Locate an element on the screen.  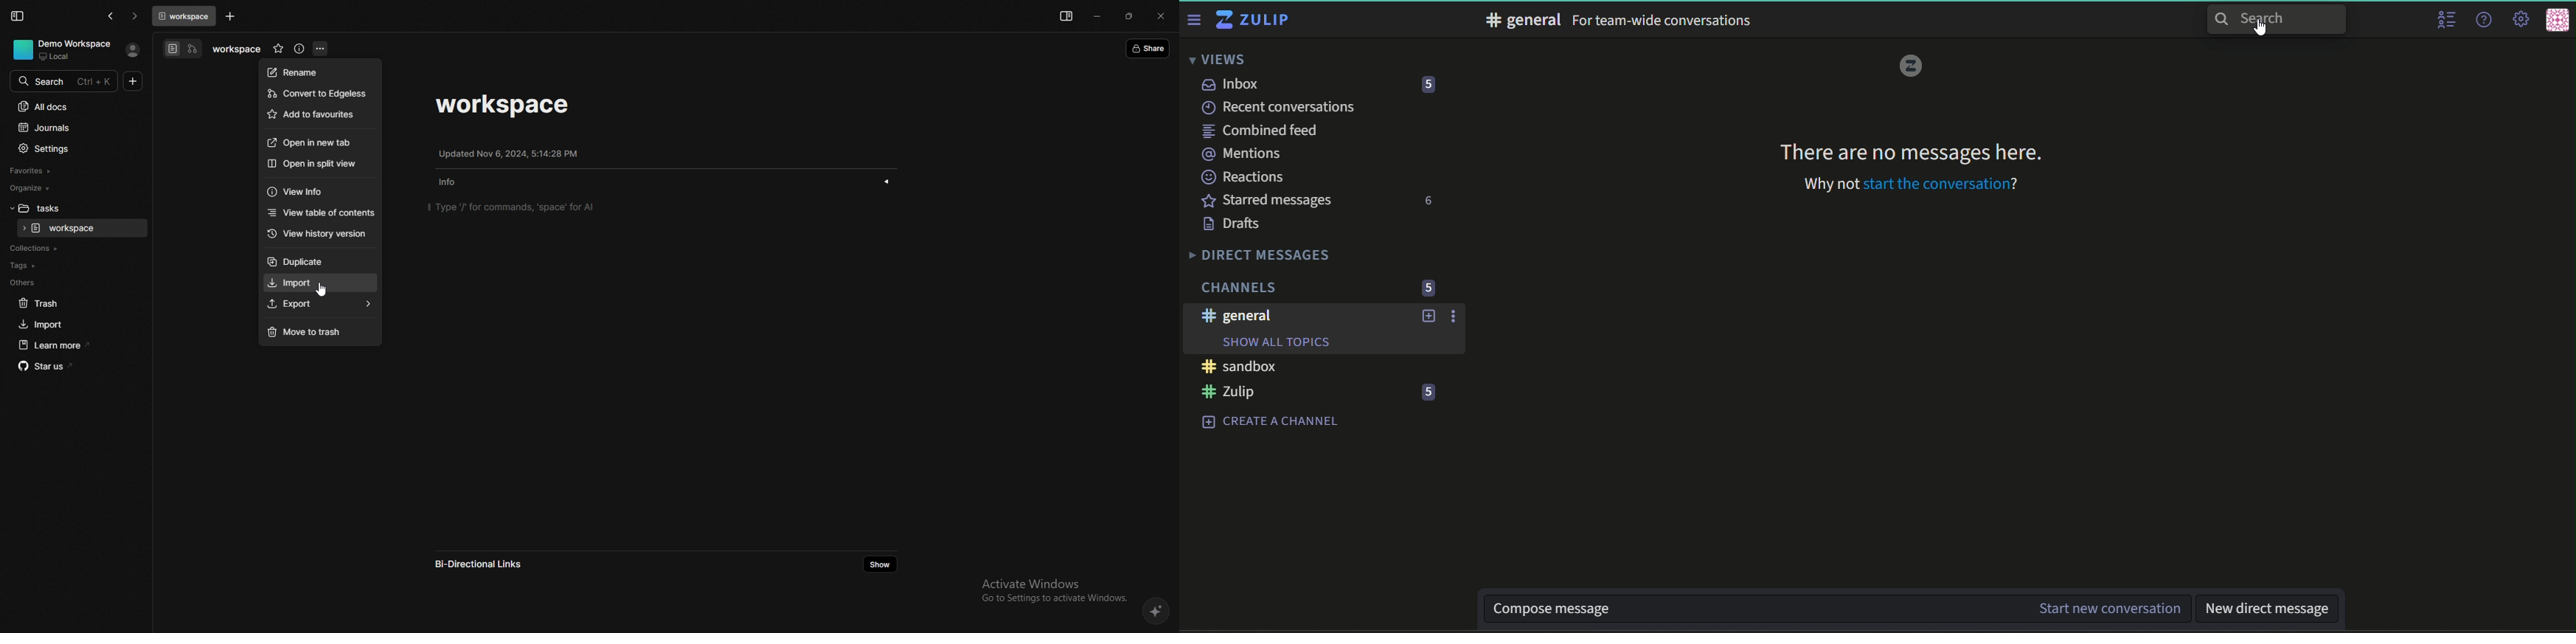
go forward is located at coordinates (135, 17).